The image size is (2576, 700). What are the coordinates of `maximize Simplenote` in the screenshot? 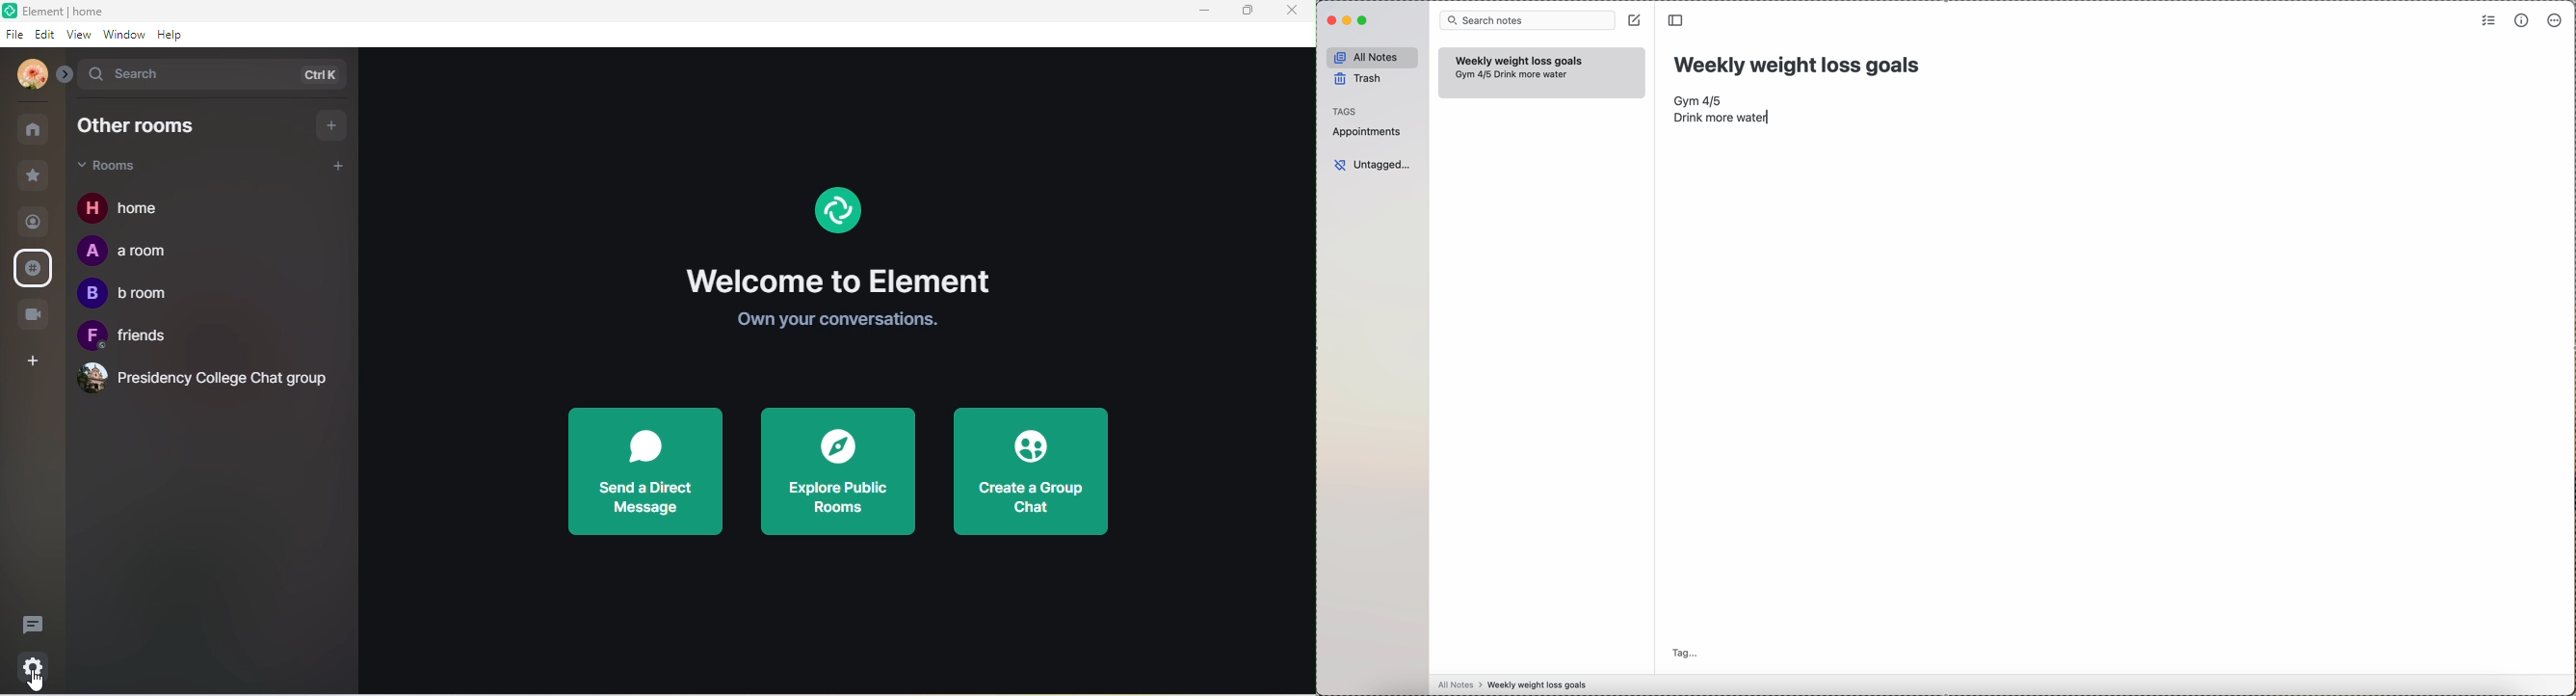 It's located at (1364, 20).